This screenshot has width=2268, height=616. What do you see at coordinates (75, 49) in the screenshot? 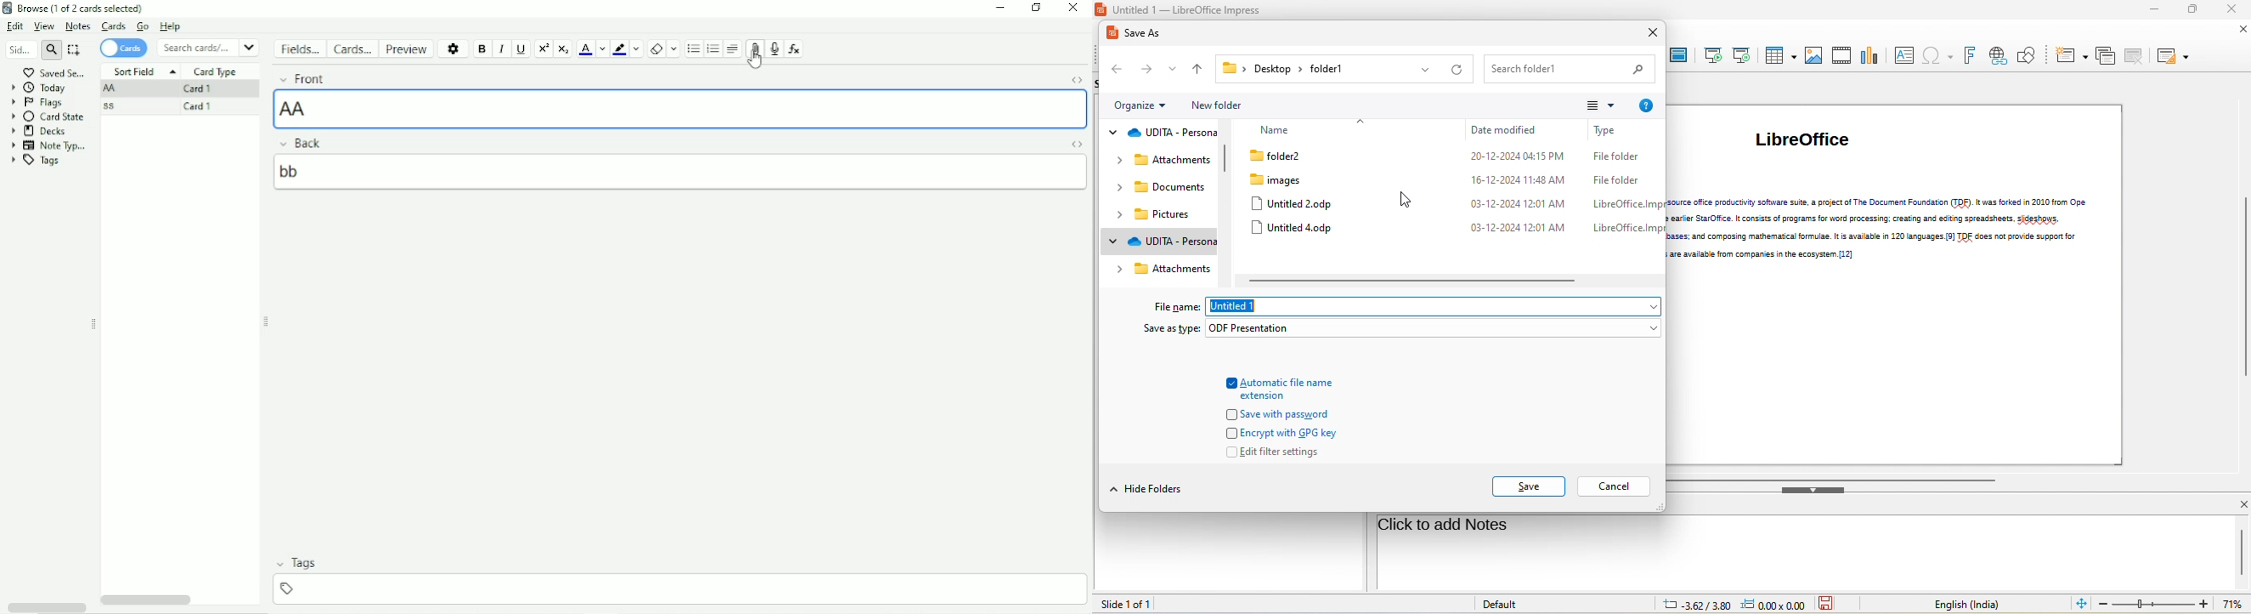
I see `Select` at bounding box center [75, 49].